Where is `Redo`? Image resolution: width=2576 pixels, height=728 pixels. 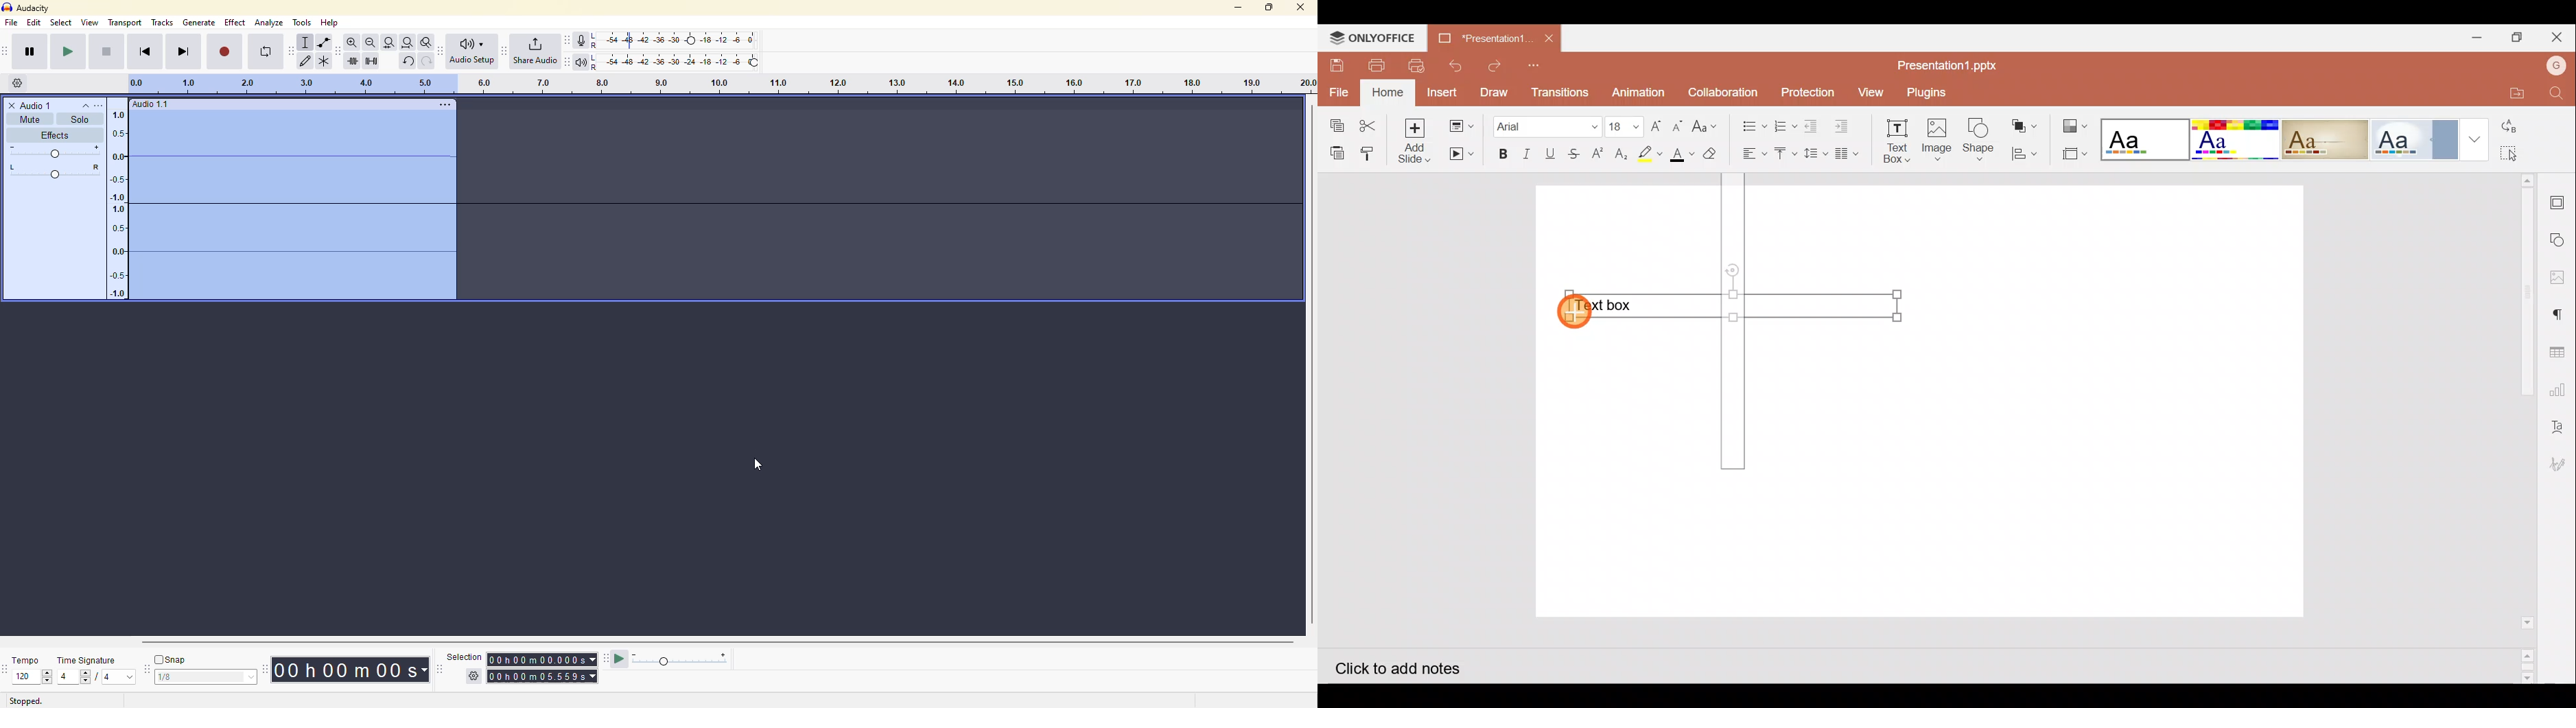 Redo is located at coordinates (1496, 66).